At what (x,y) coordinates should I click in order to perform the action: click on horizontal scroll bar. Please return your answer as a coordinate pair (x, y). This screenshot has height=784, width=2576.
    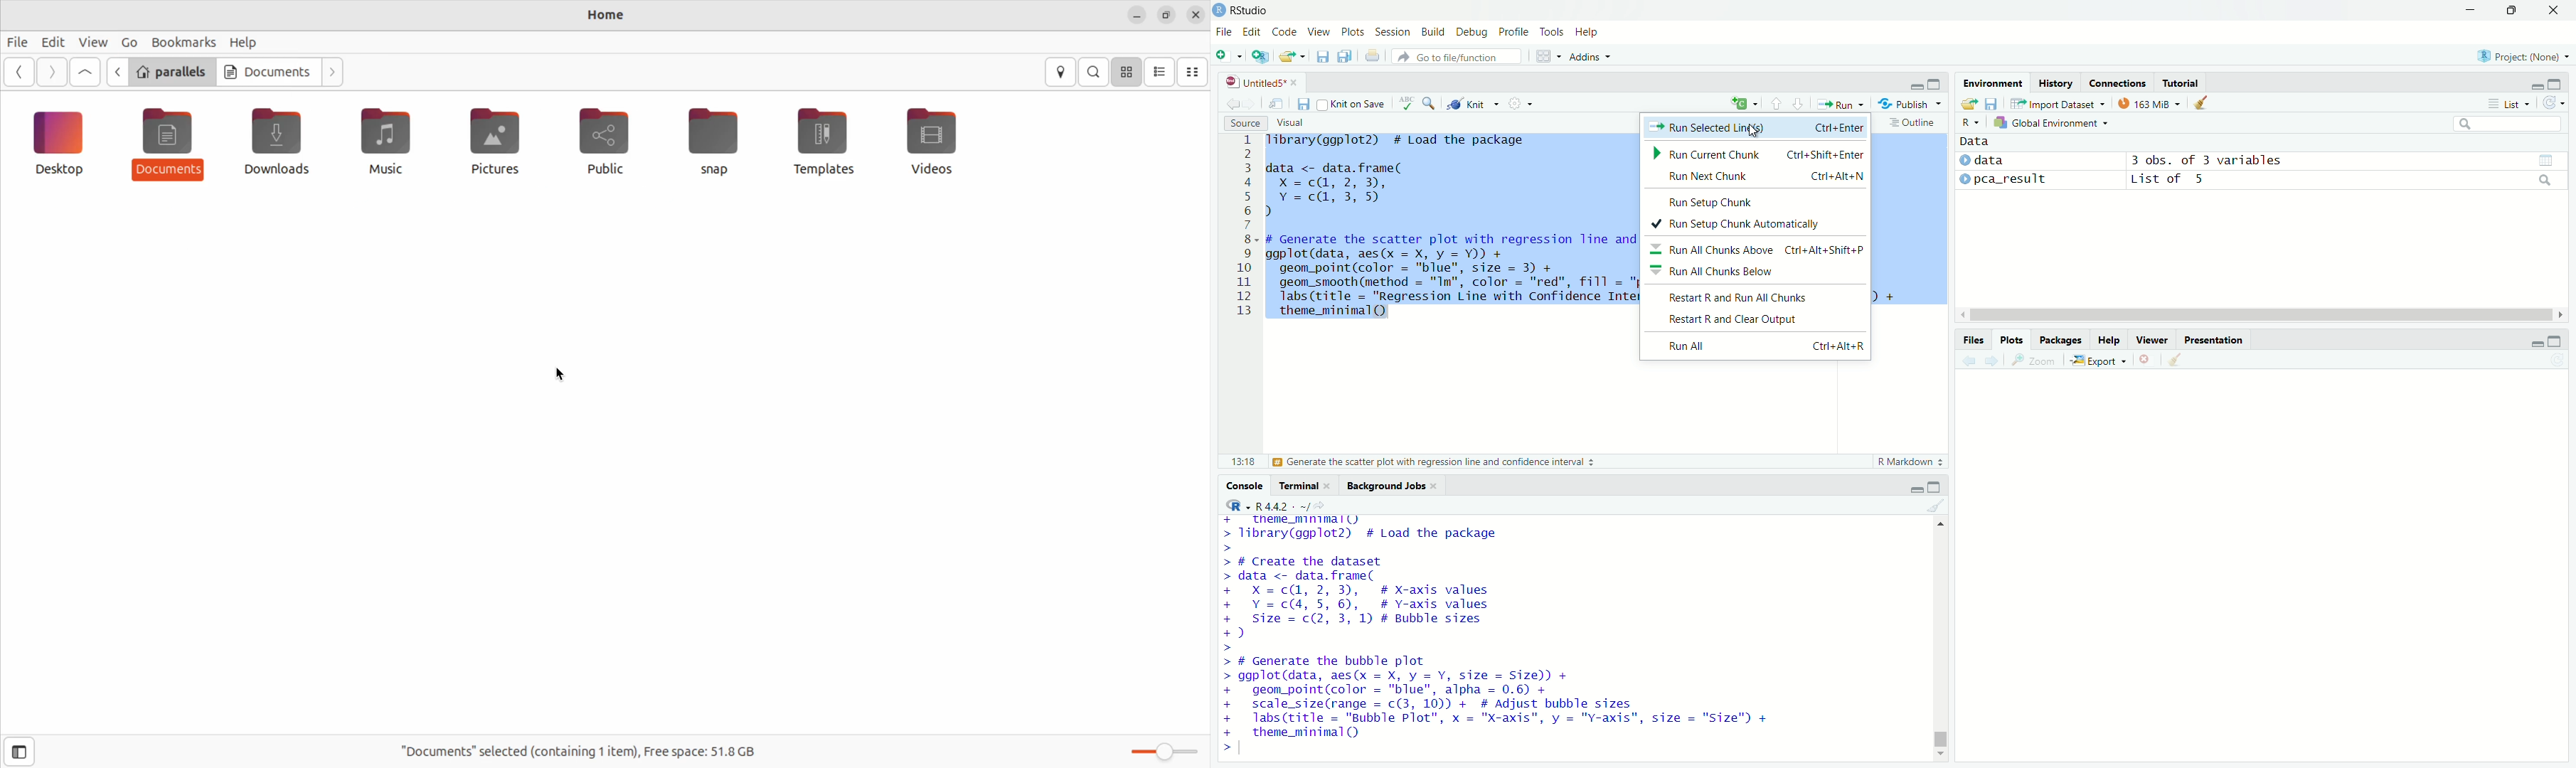
    Looking at the image, I should click on (2262, 315).